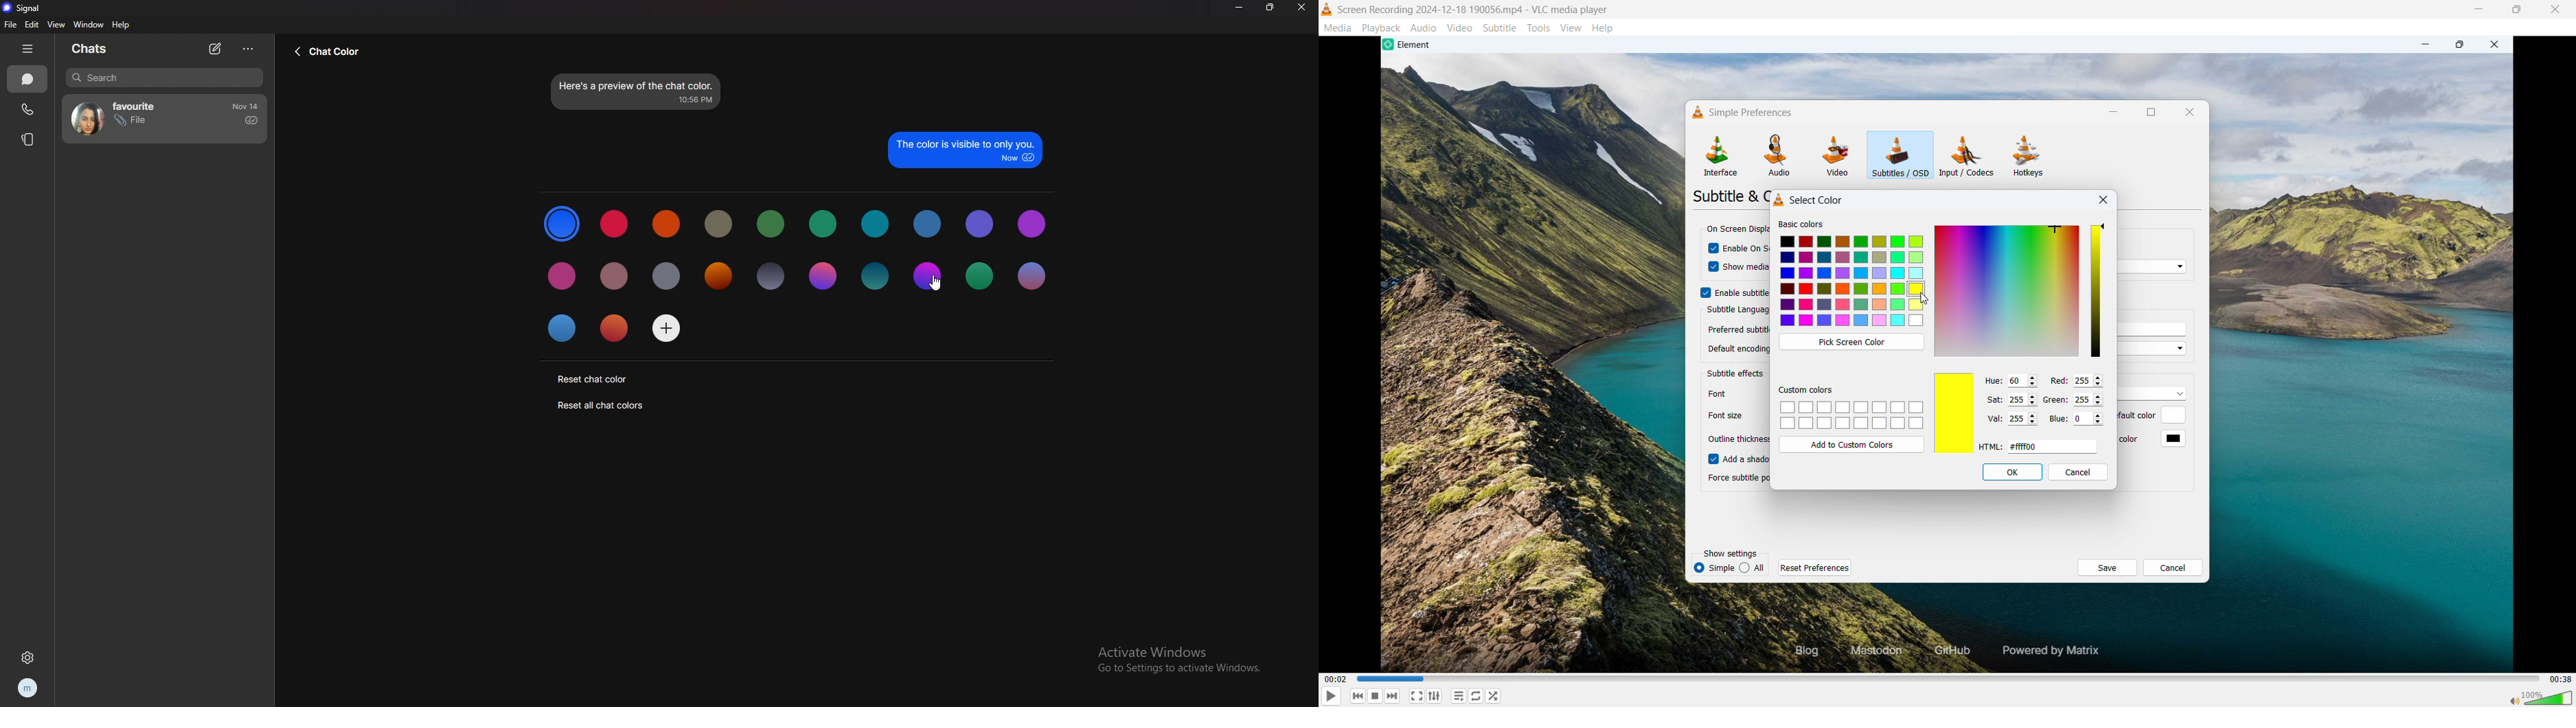 This screenshot has width=2576, height=728. What do you see at coordinates (668, 277) in the screenshot?
I see `color` at bounding box center [668, 277].